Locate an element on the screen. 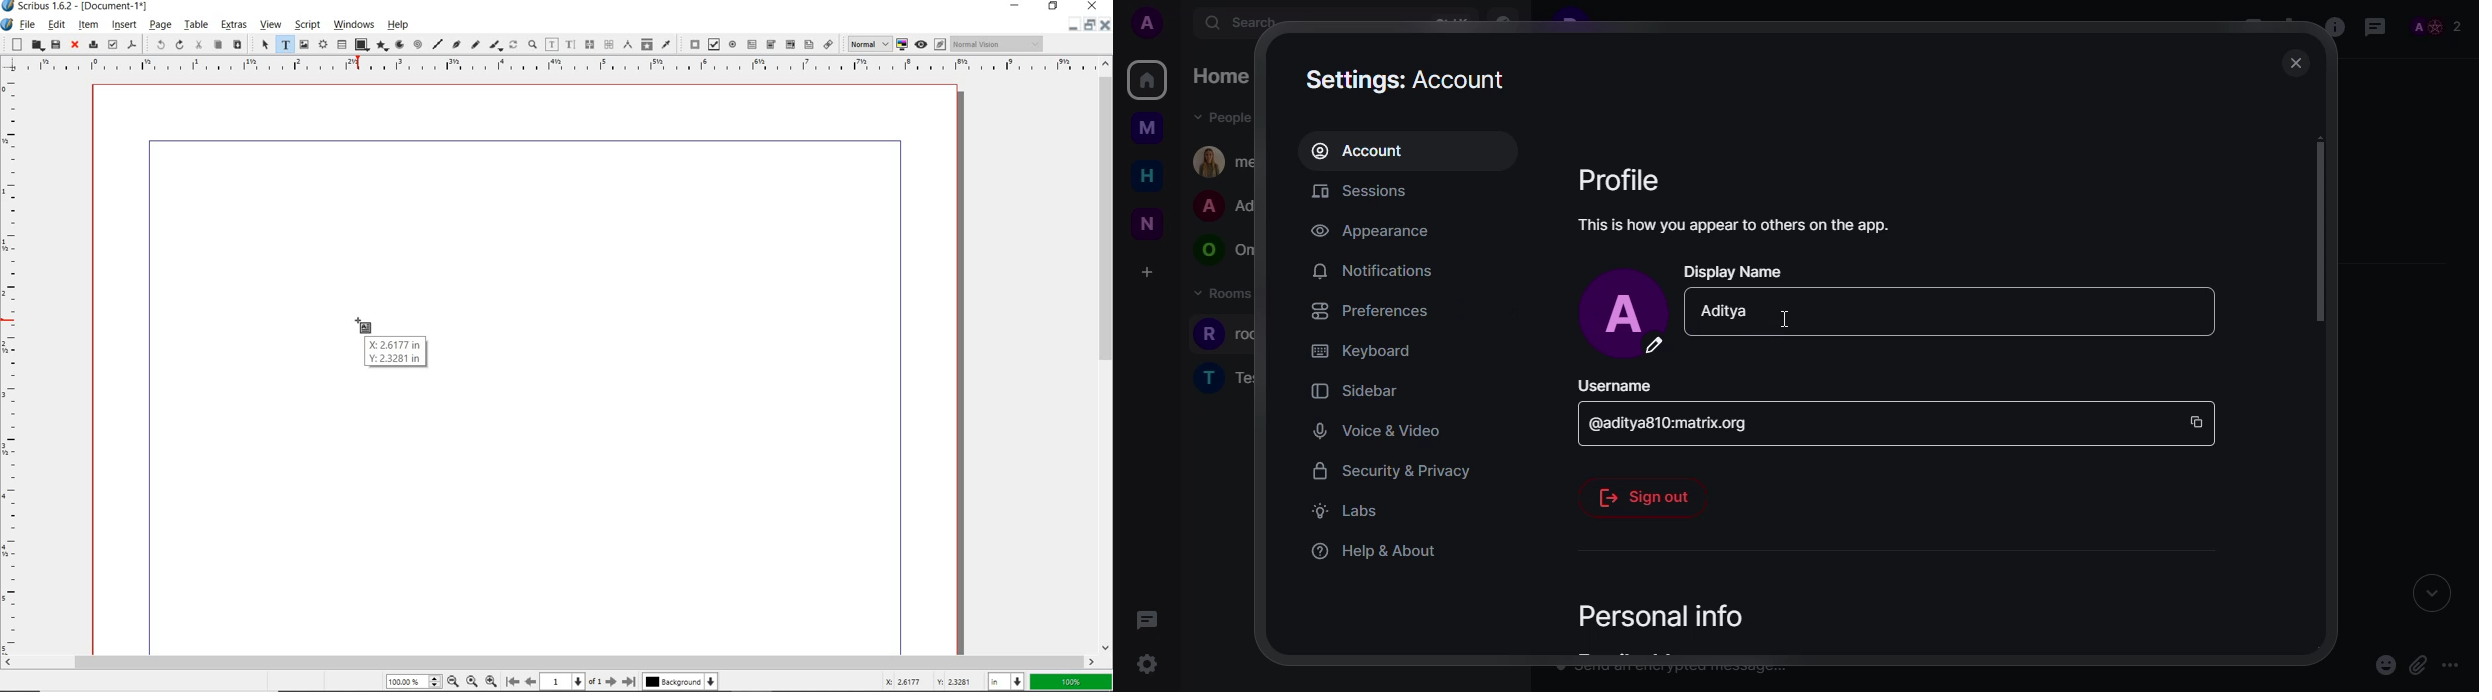 The height and width of the screenshot is (700, 2492). unlink text frames is located at coordinates (609, 45).